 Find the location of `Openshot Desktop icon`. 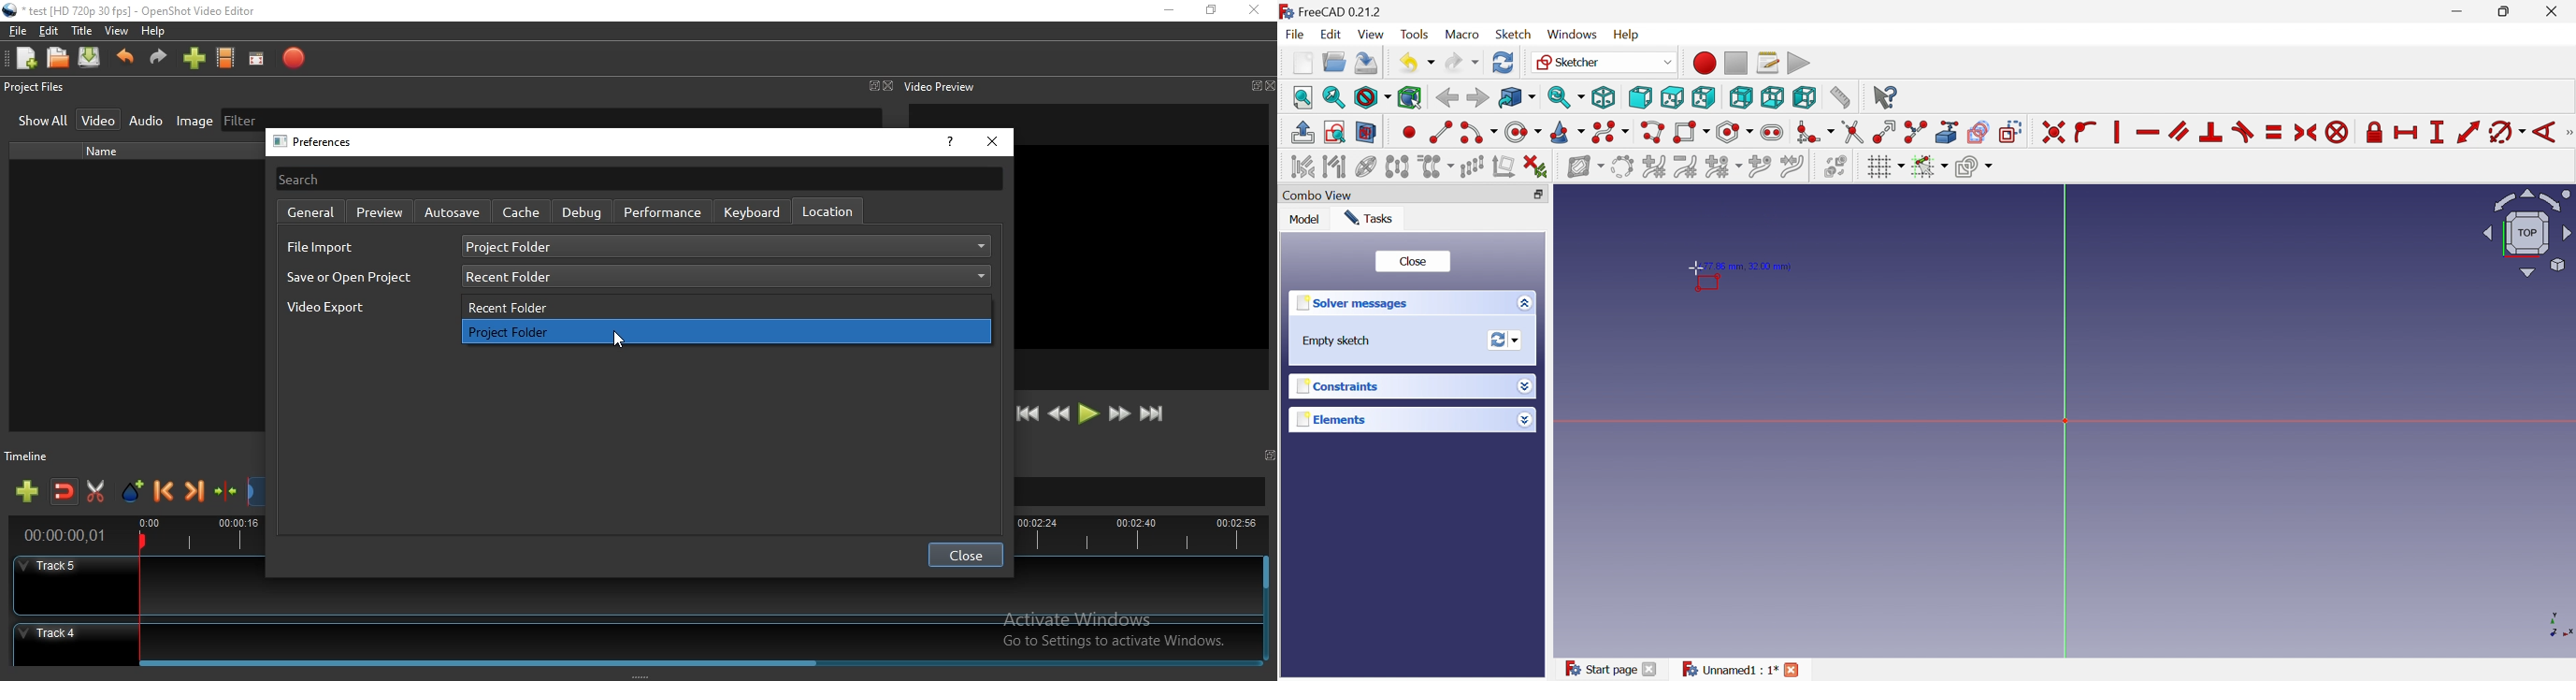

Openshot Desktop icon is located at coordinates (10, 10).